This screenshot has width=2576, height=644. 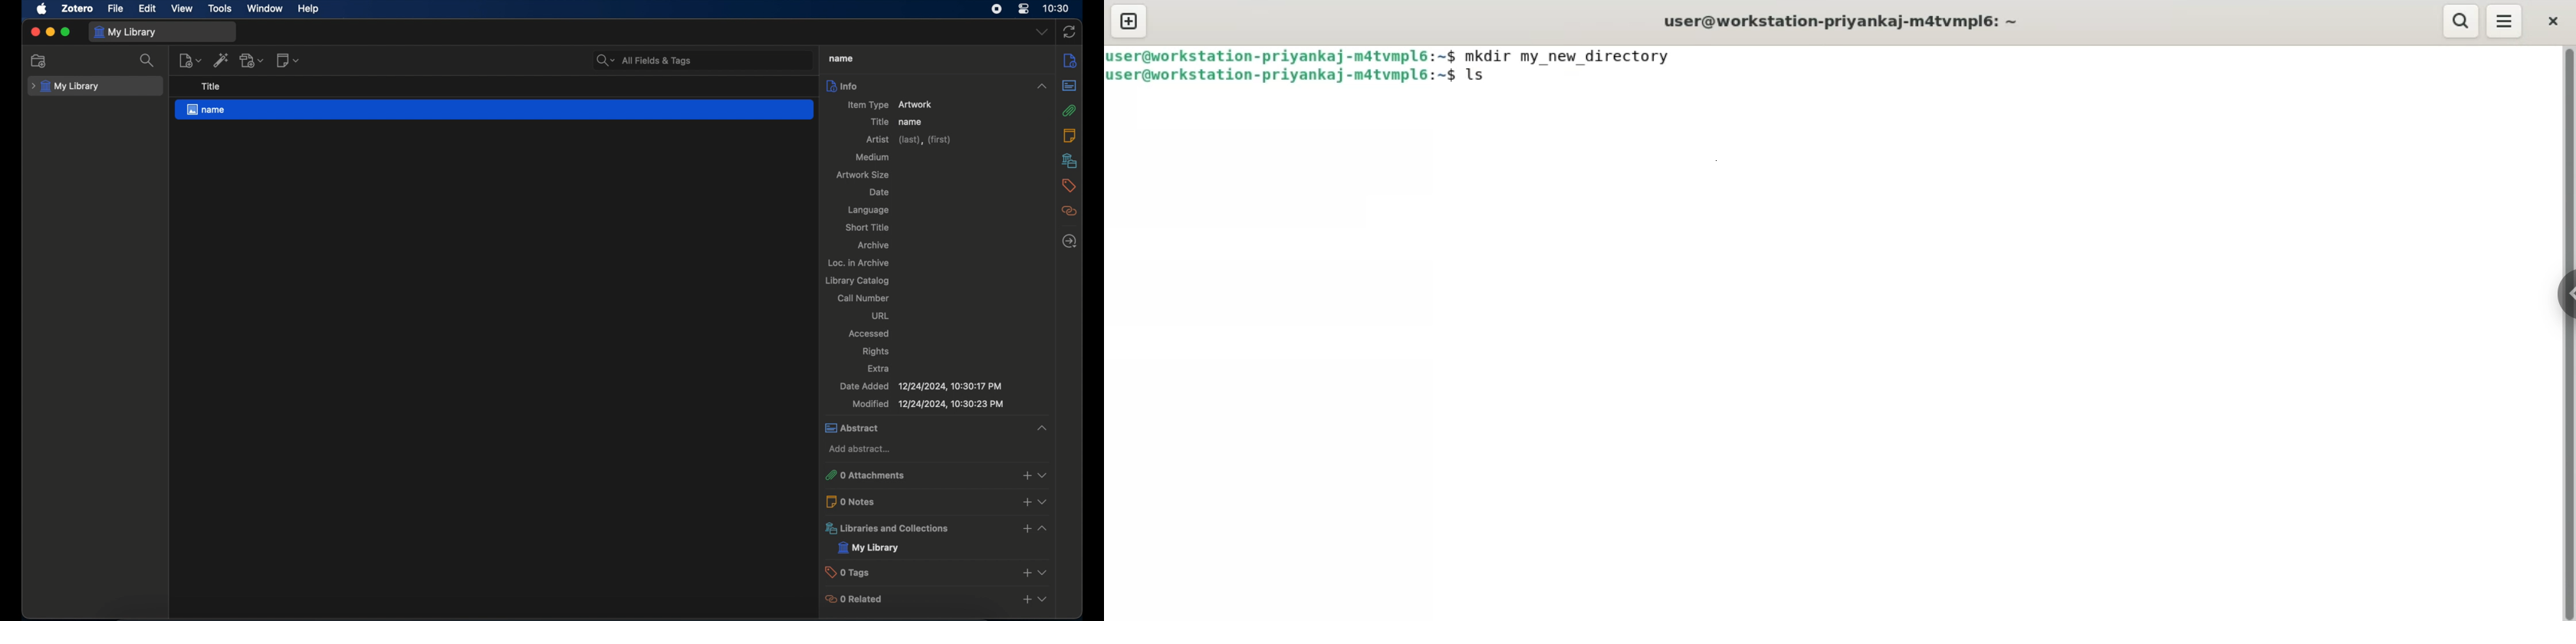 What do you see at coordinates (879, 122) in the screenshot?
I see `title` at bounding box center [879, 122].